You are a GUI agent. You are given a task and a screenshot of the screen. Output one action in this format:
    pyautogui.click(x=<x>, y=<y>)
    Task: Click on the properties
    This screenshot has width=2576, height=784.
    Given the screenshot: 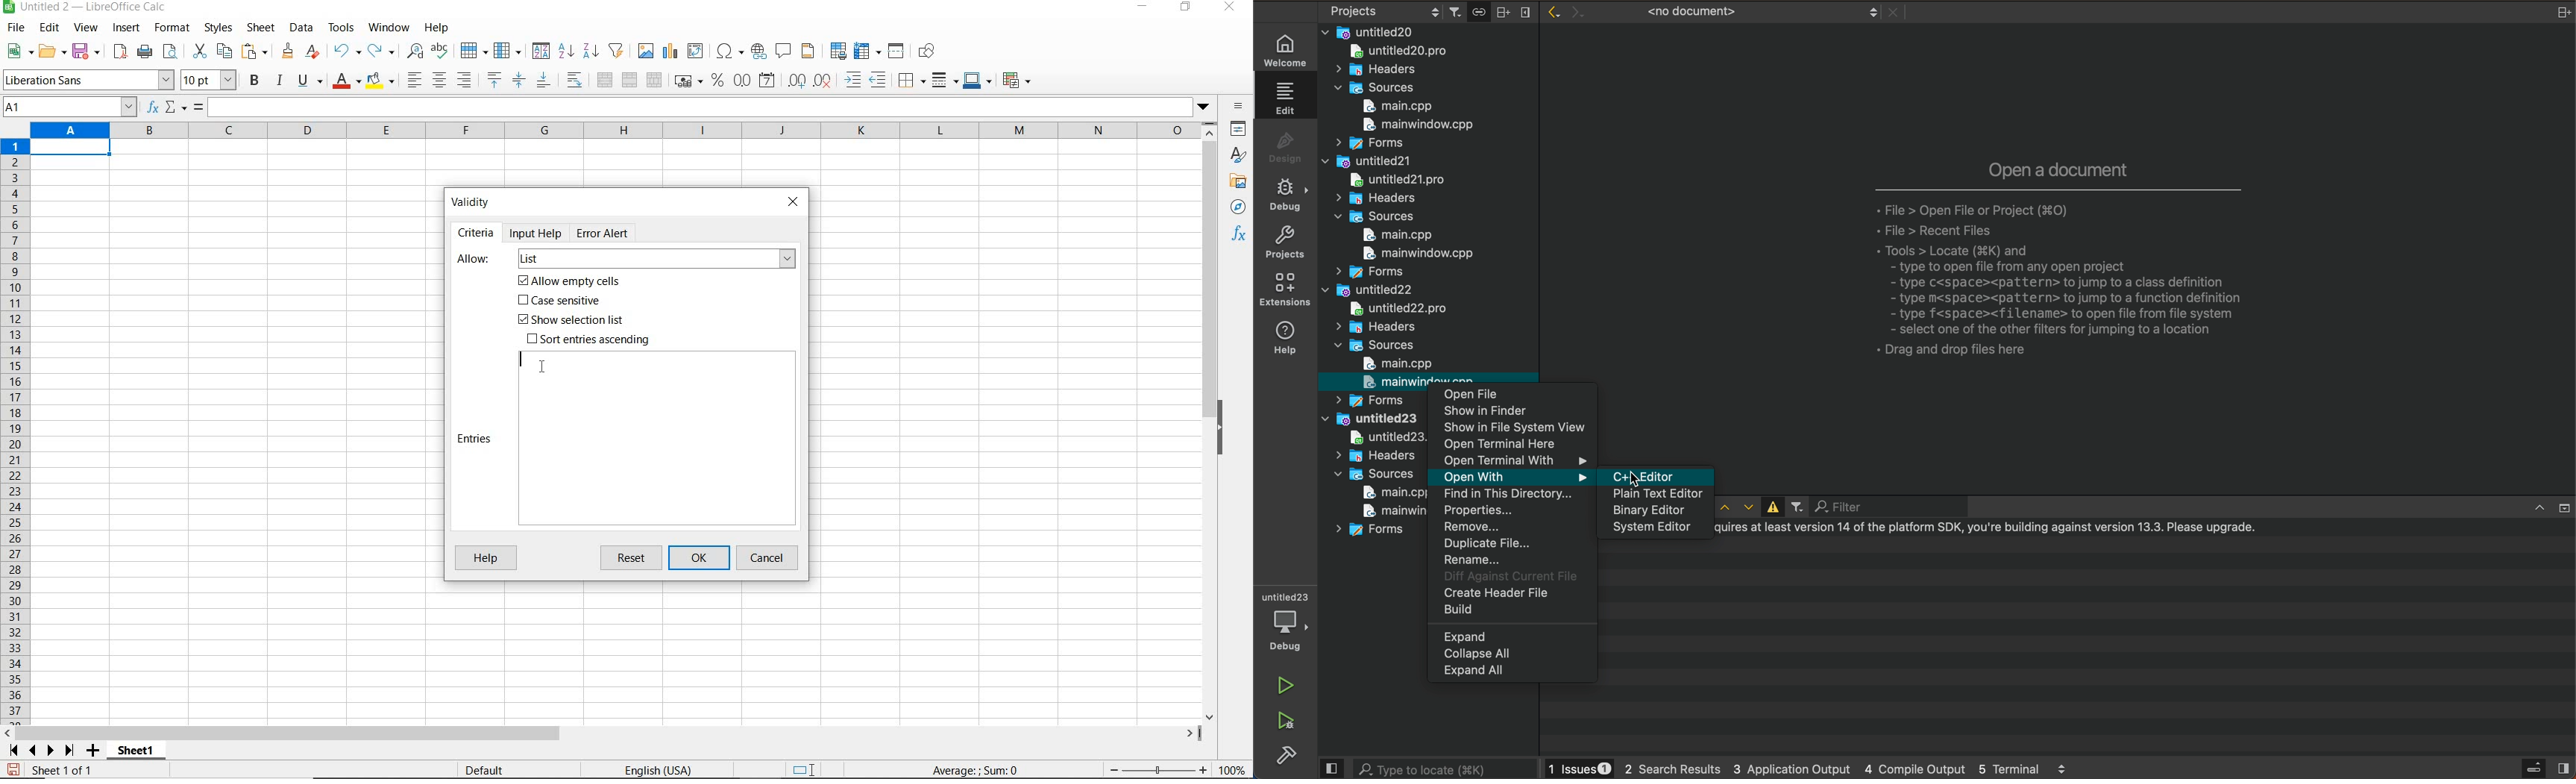 What is the action you would take?
    pyautogui.click(x=1512, y=511)
    